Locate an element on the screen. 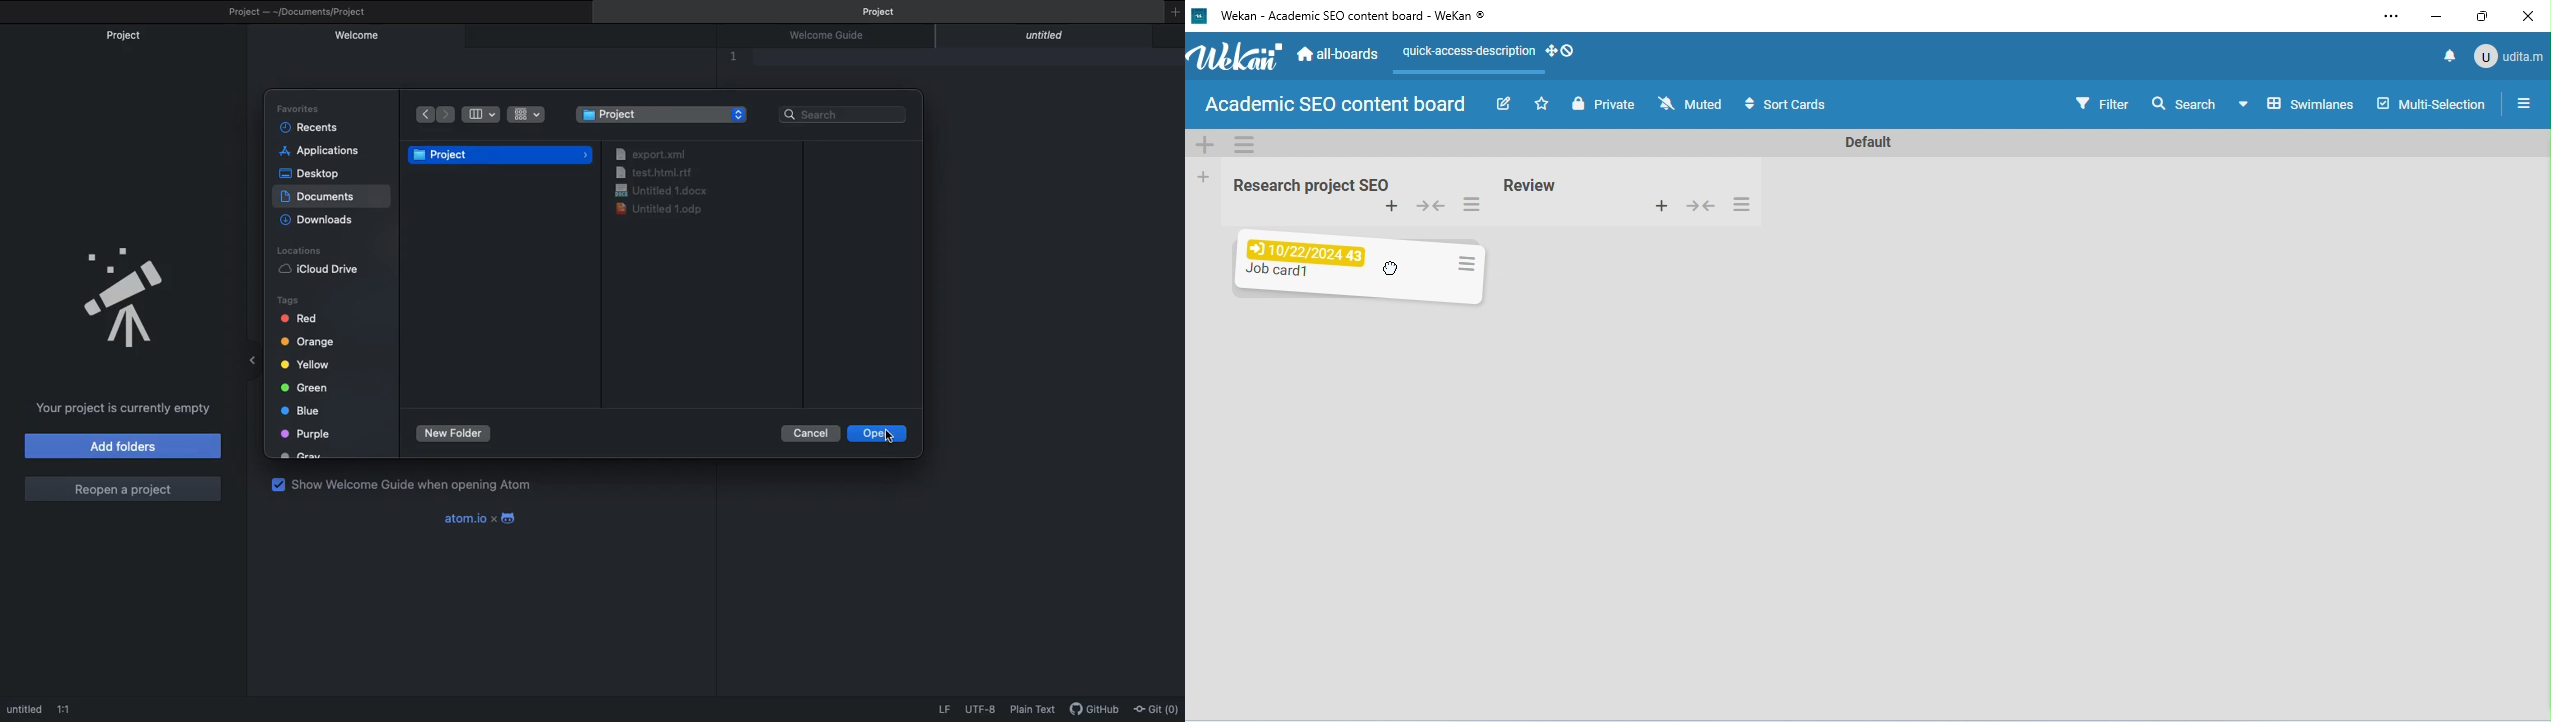 This screenshot has height=728, width=2576. quick-access-description is located at coordinates (1466, 54).